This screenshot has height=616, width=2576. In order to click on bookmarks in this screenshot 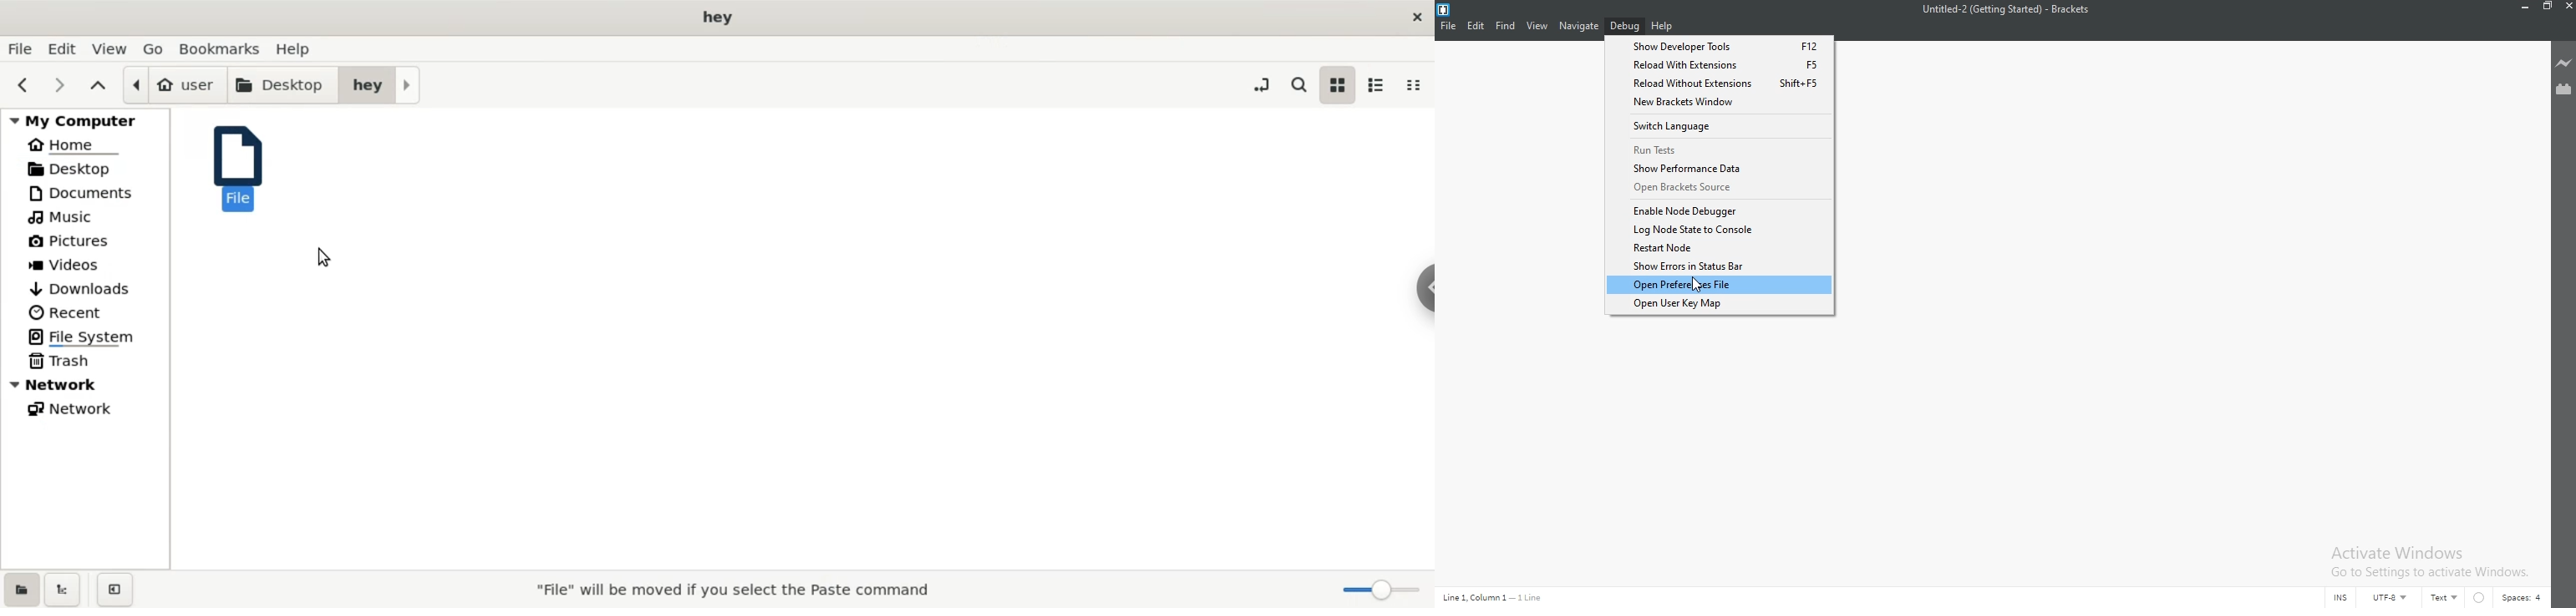, I will do `click(220, 49)`.